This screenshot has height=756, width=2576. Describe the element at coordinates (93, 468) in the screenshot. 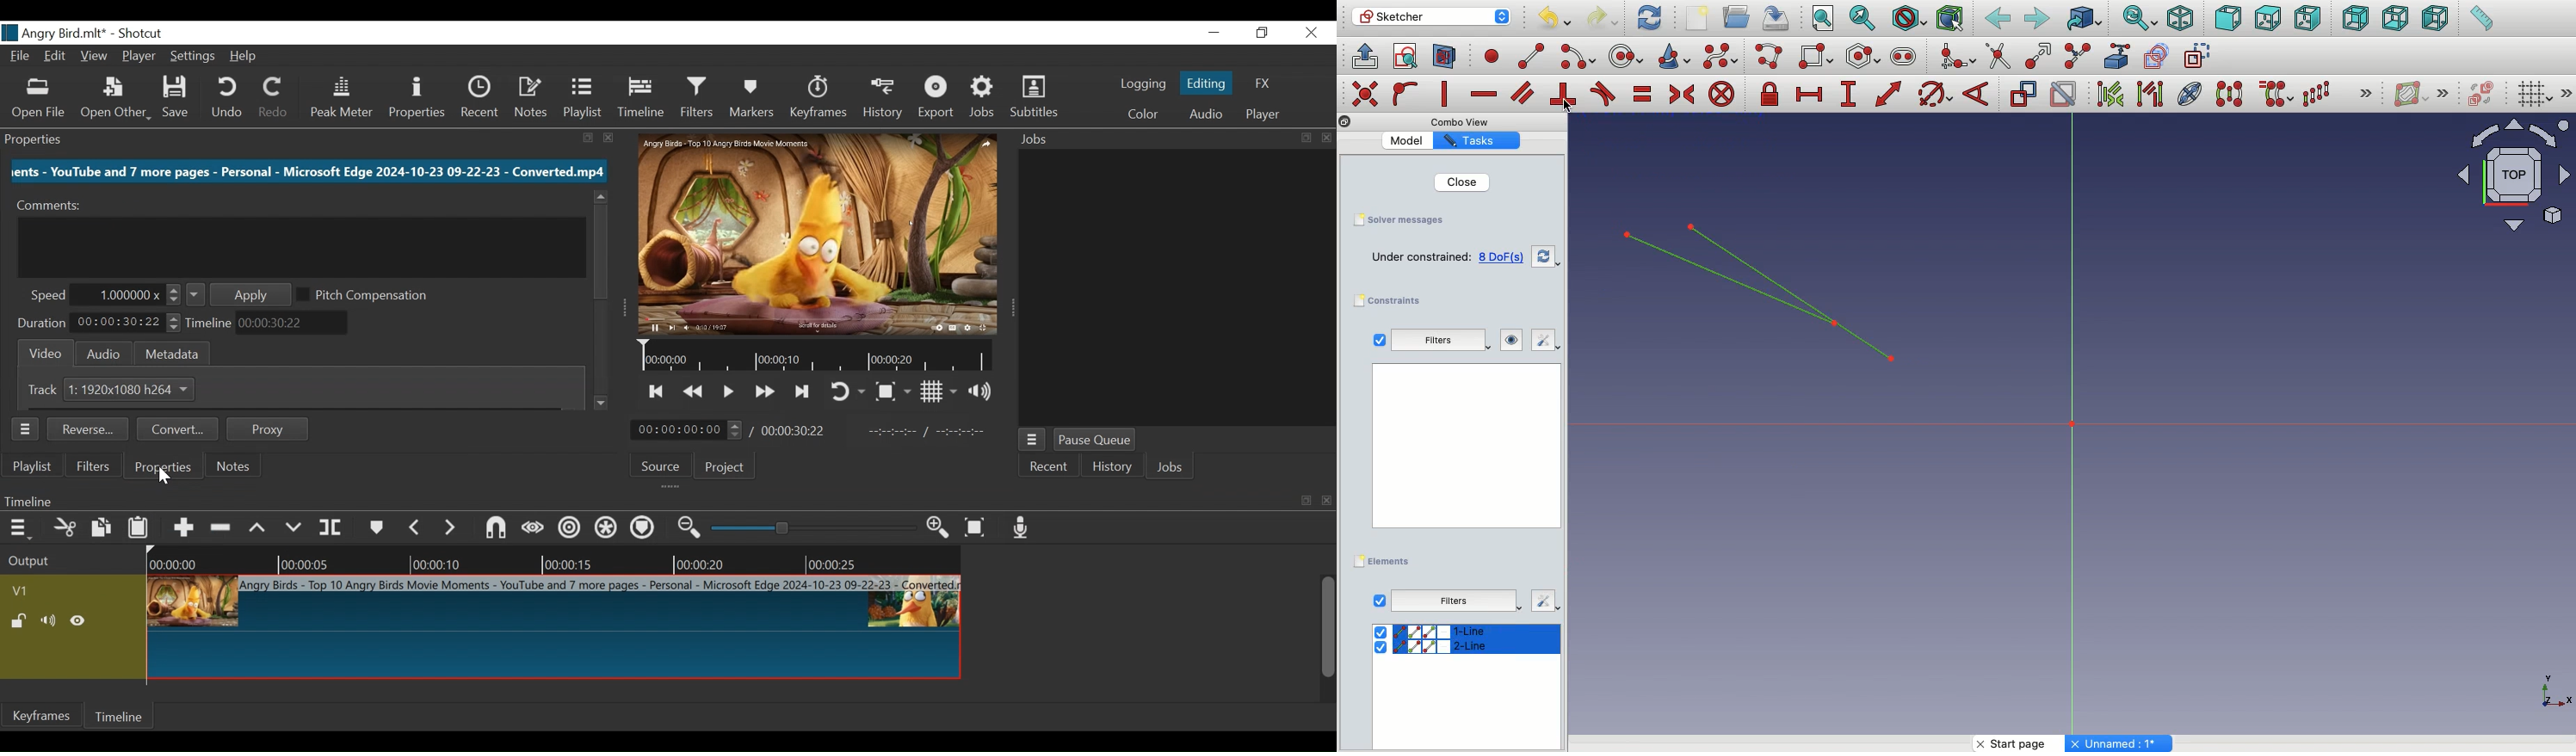

I see `Filters` at that location.